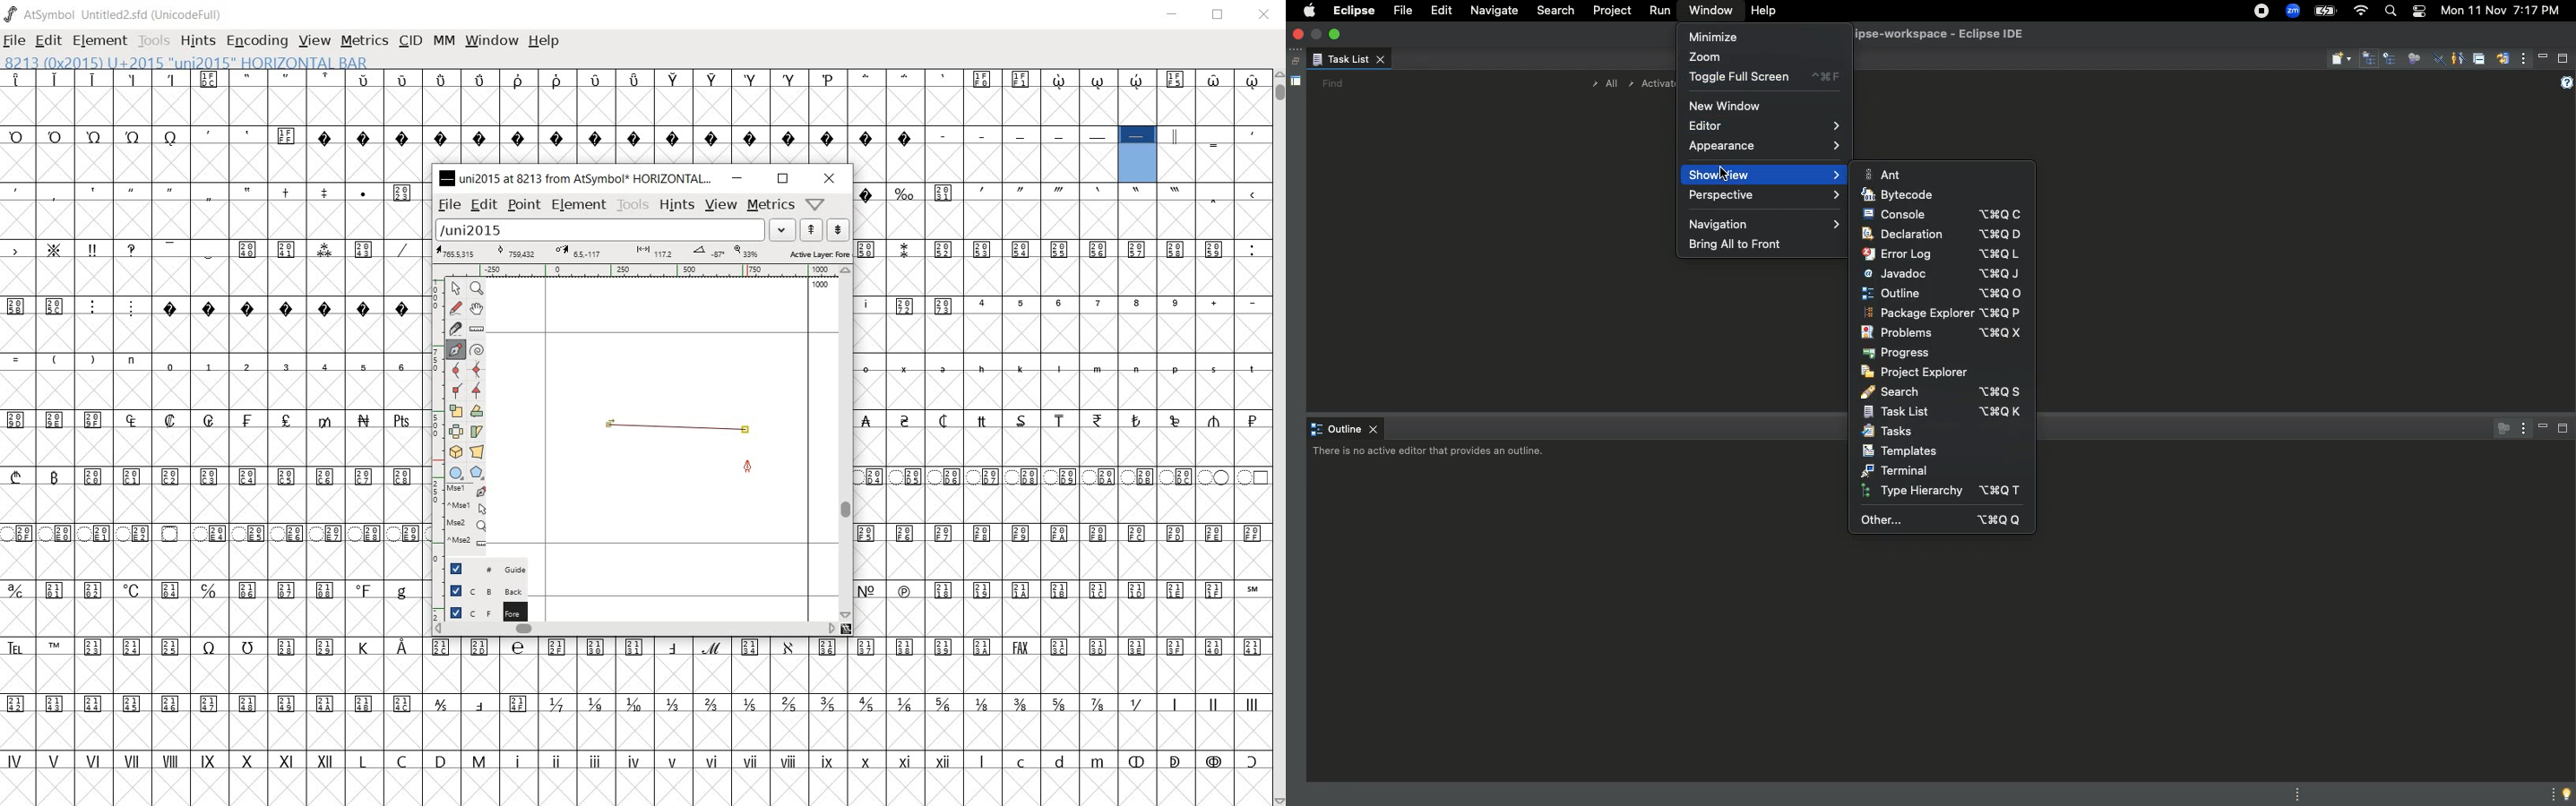 Image resolution: width=2576 pixels, height=812 pixels. Describe the element at coordinates (750, 468) in the screenshot. I see `Feltpen tool/cursor location` at that location.